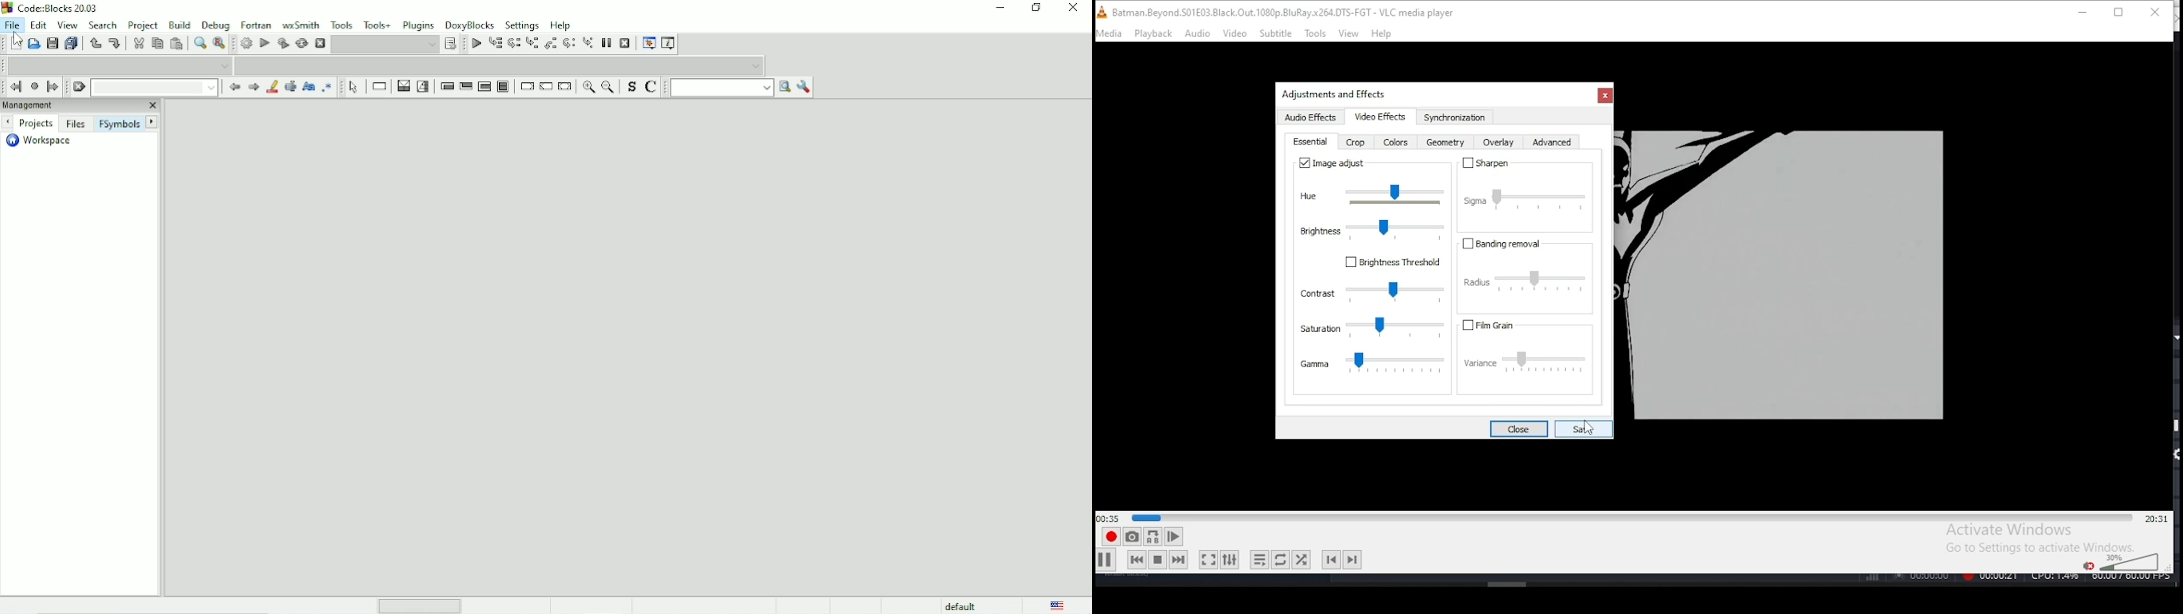  I want to click on view, so click(1350, 33).